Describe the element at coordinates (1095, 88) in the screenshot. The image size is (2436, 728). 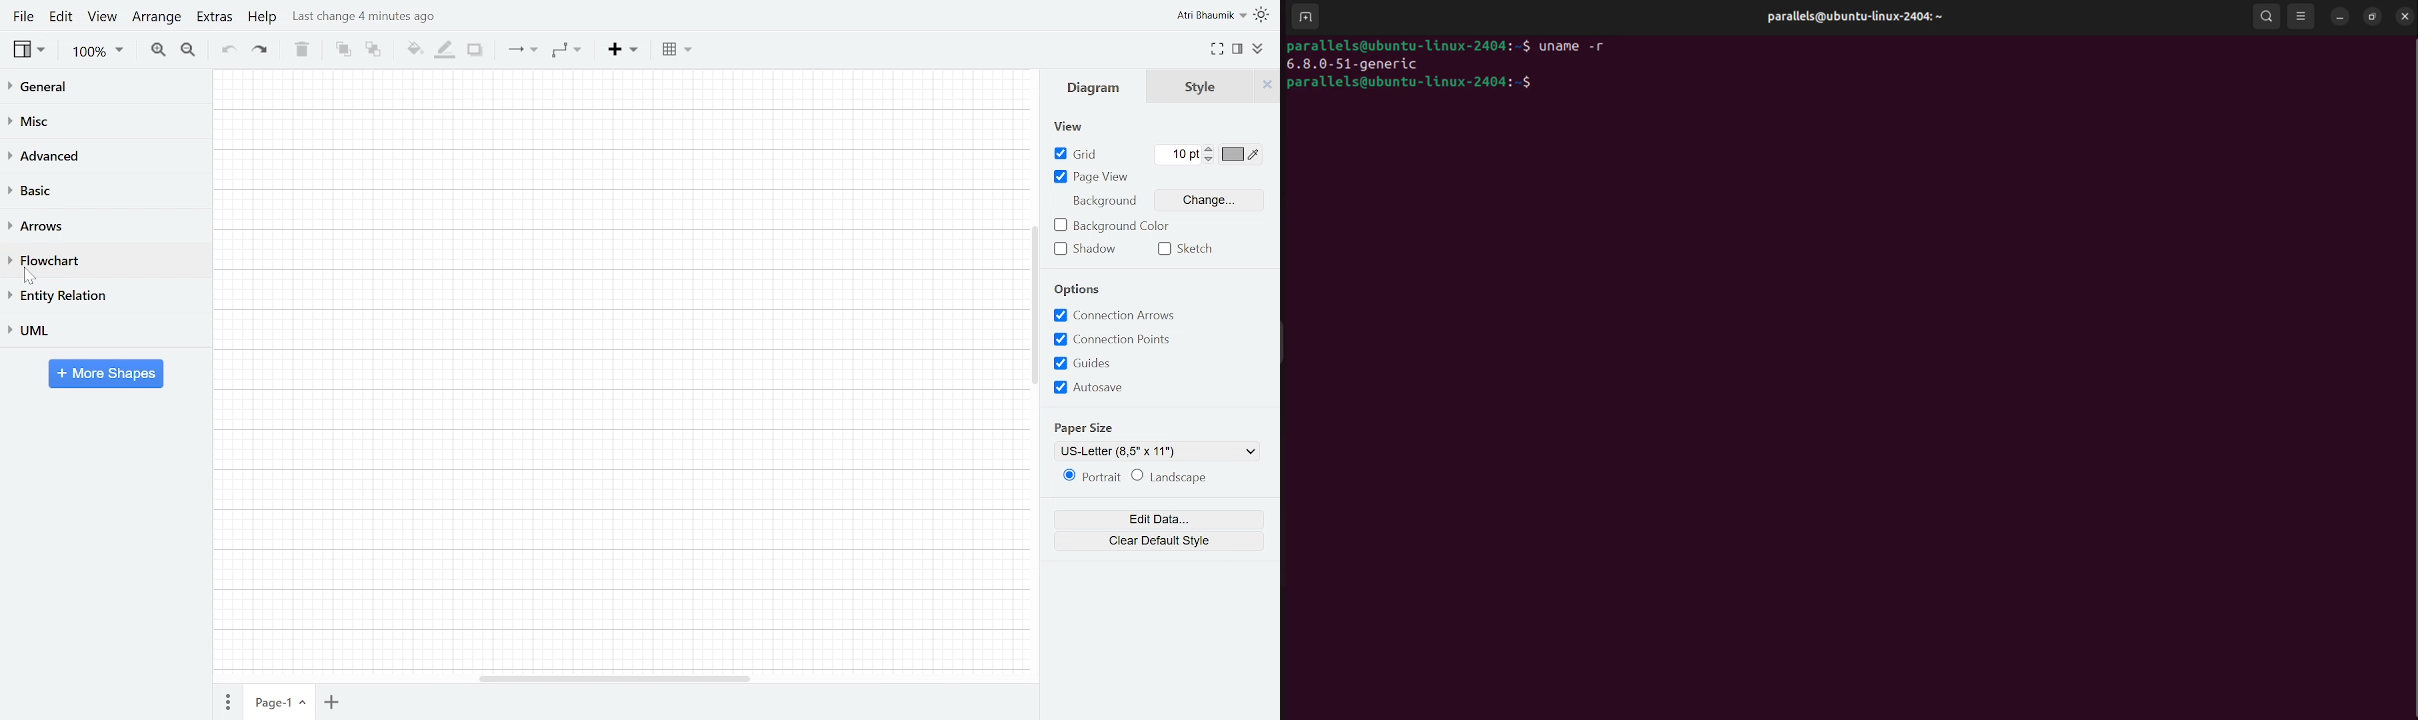
I see `Diagram` at that location.